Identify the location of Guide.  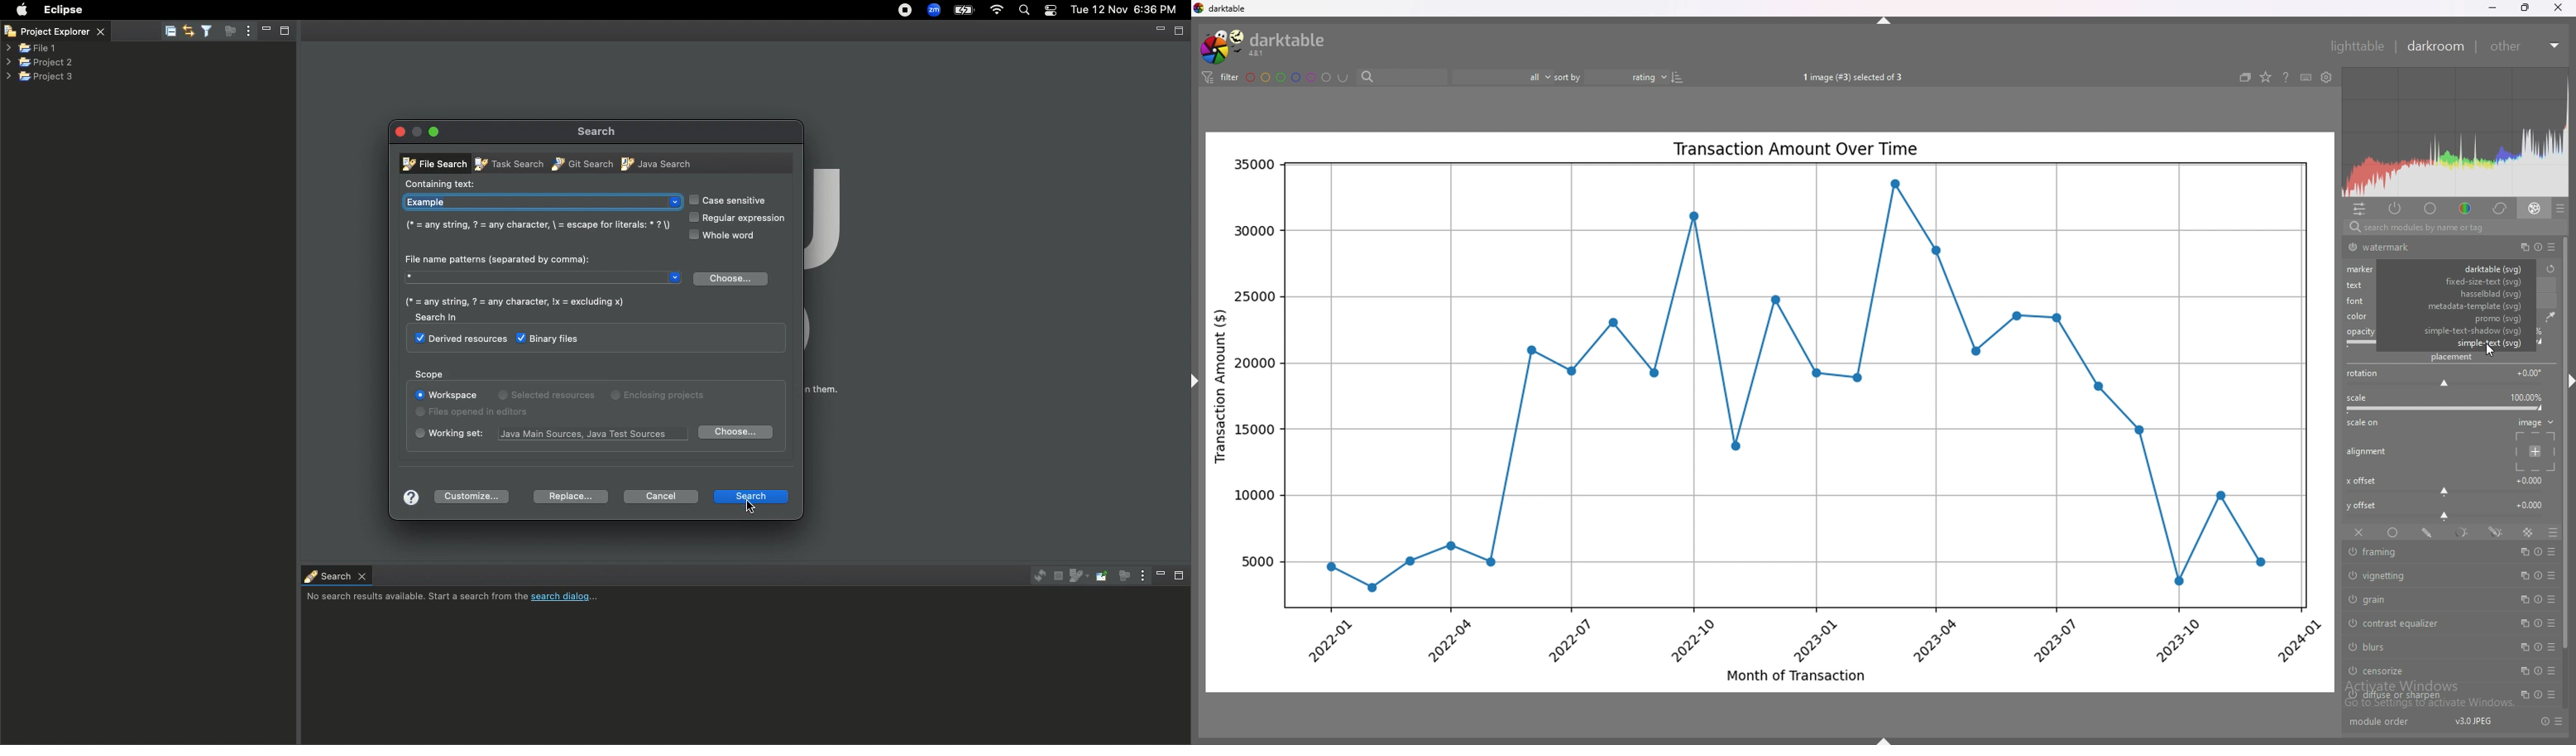
(520, 301).